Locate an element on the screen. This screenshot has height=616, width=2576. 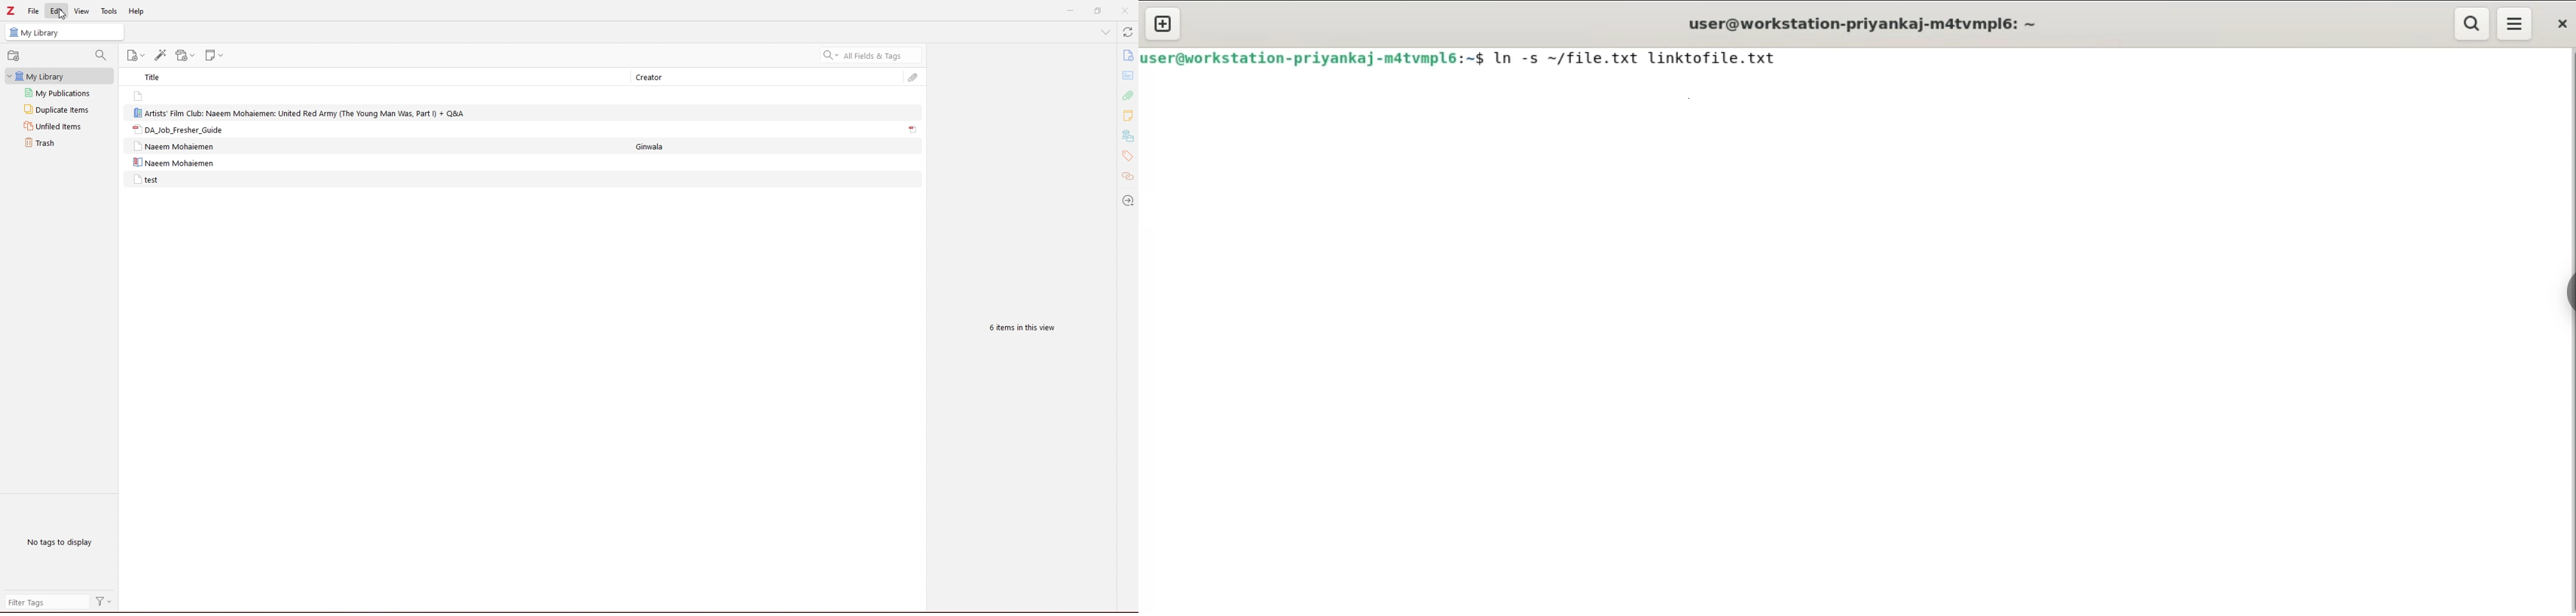
info is located at coordinates (1128, 56).